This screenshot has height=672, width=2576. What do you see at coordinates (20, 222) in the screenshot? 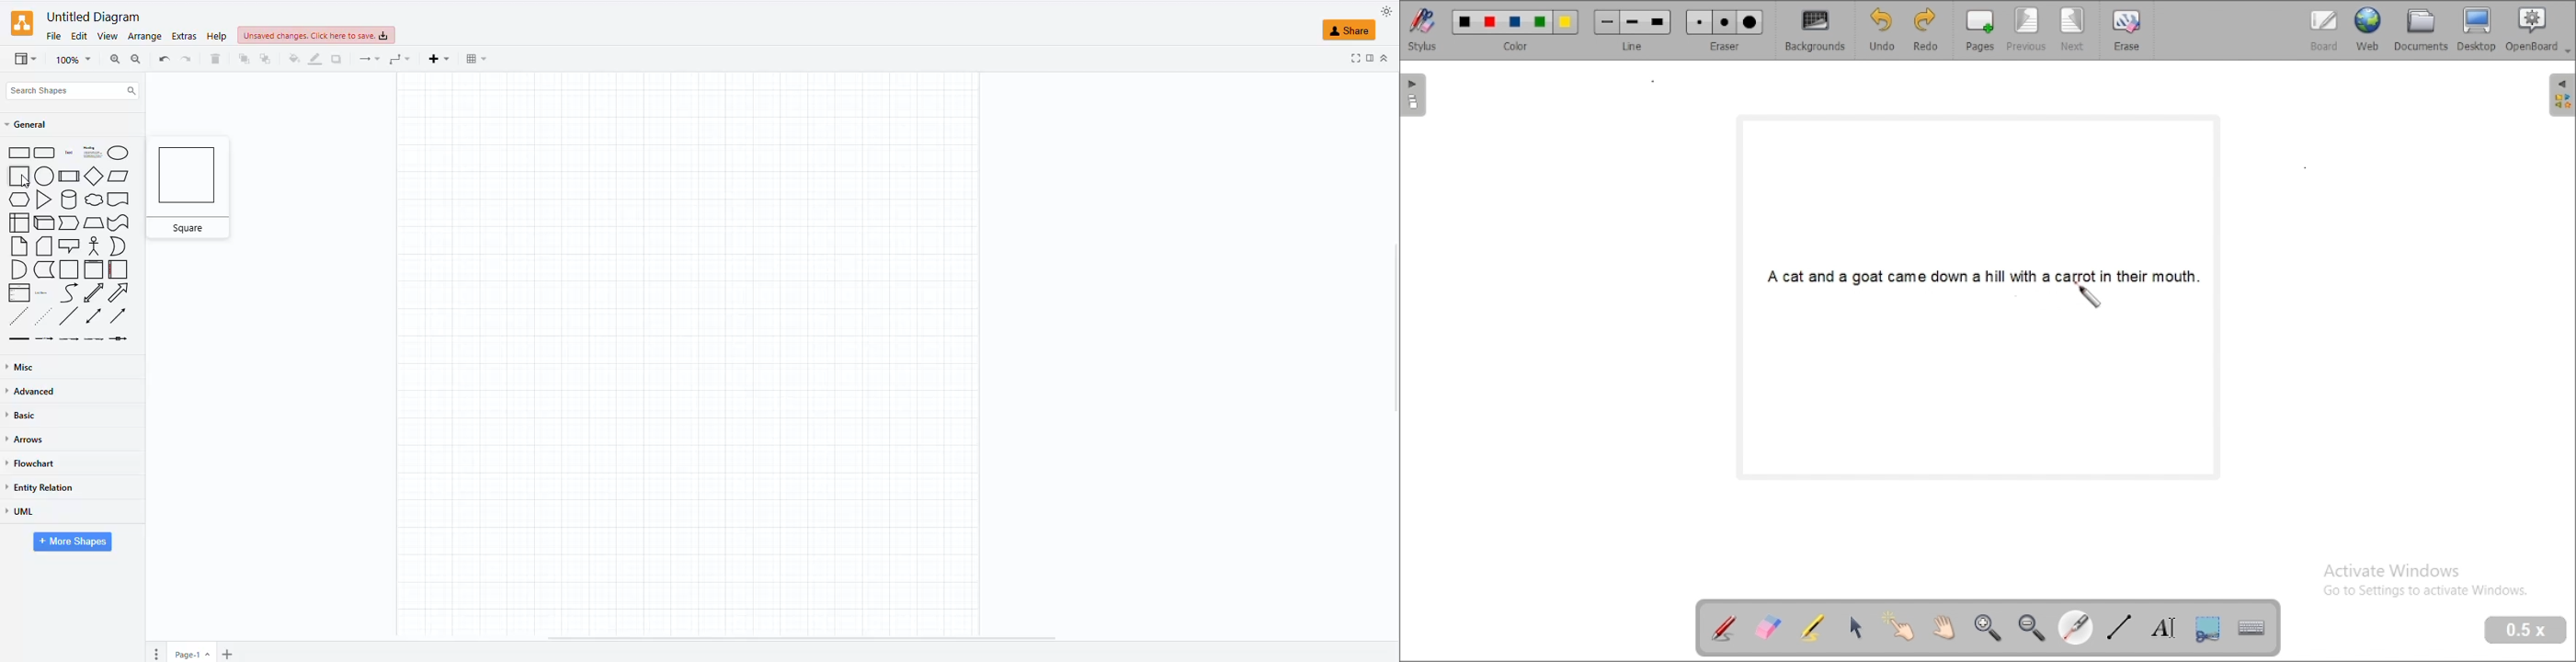
I see `internal storage` at bounding box center [20, 222].